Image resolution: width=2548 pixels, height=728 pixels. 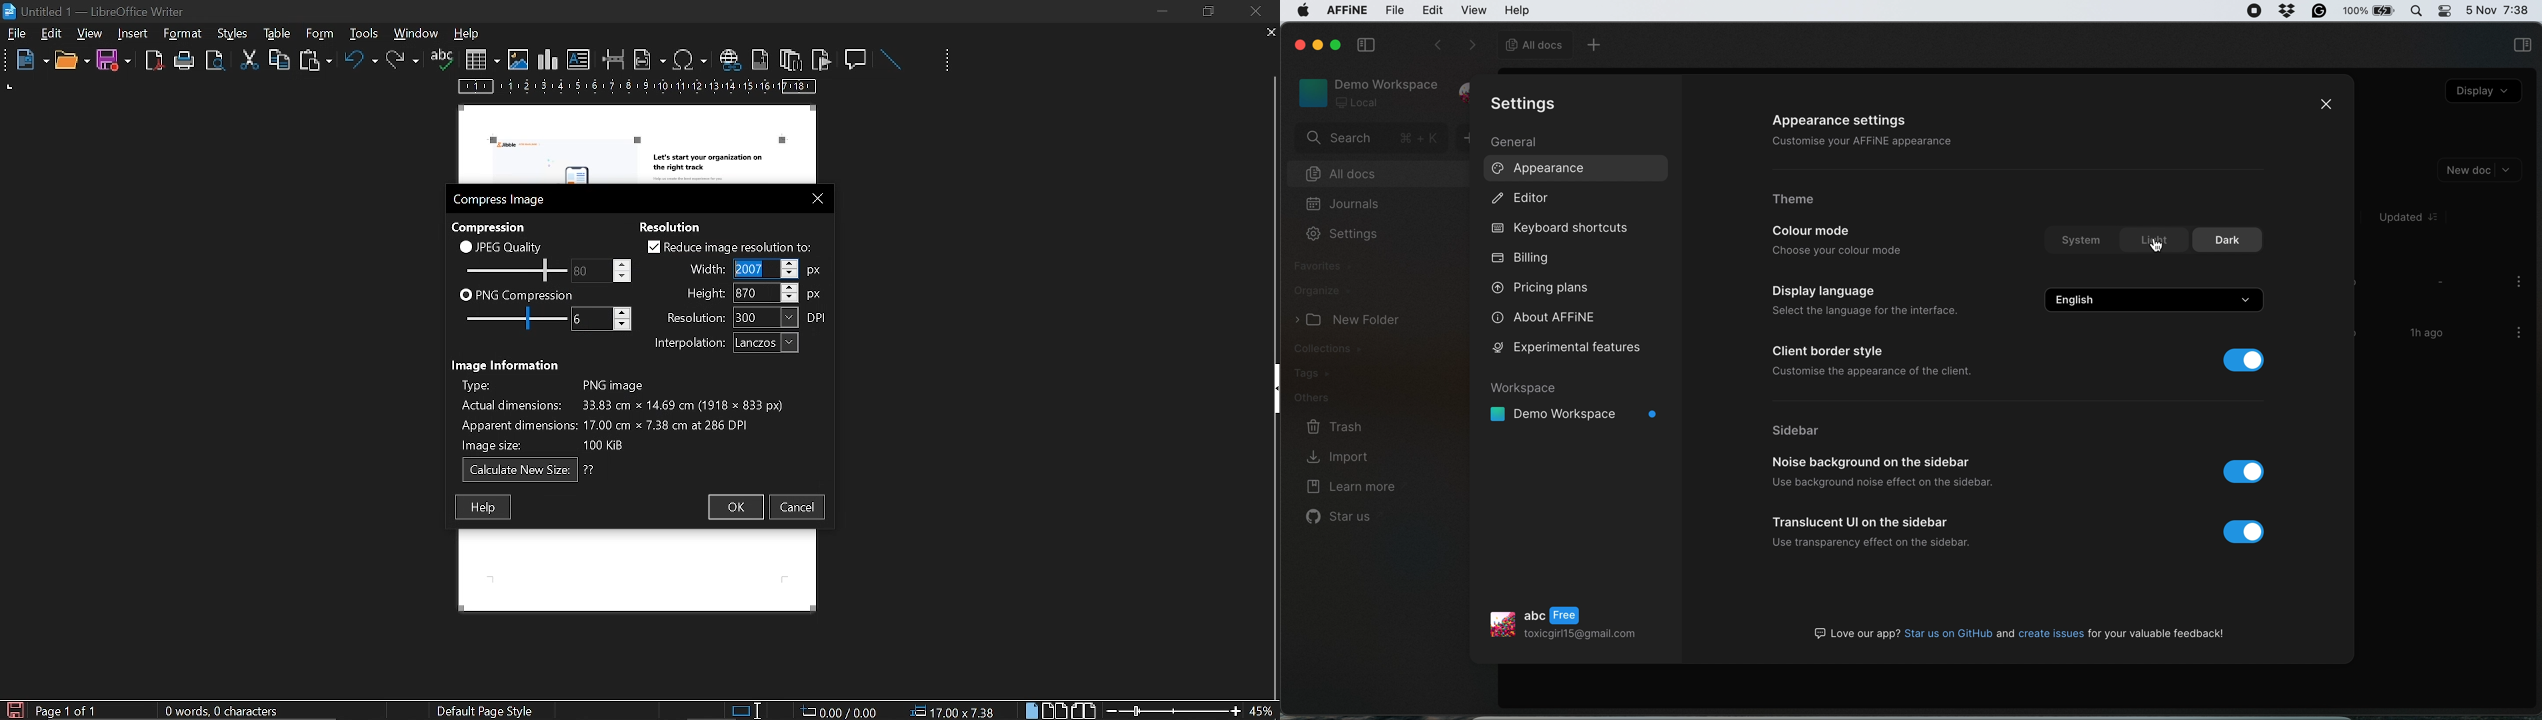 What do you see at coordinates (638, 88) in the screenshot?
I see `scale` at bounding box center [638, 88].